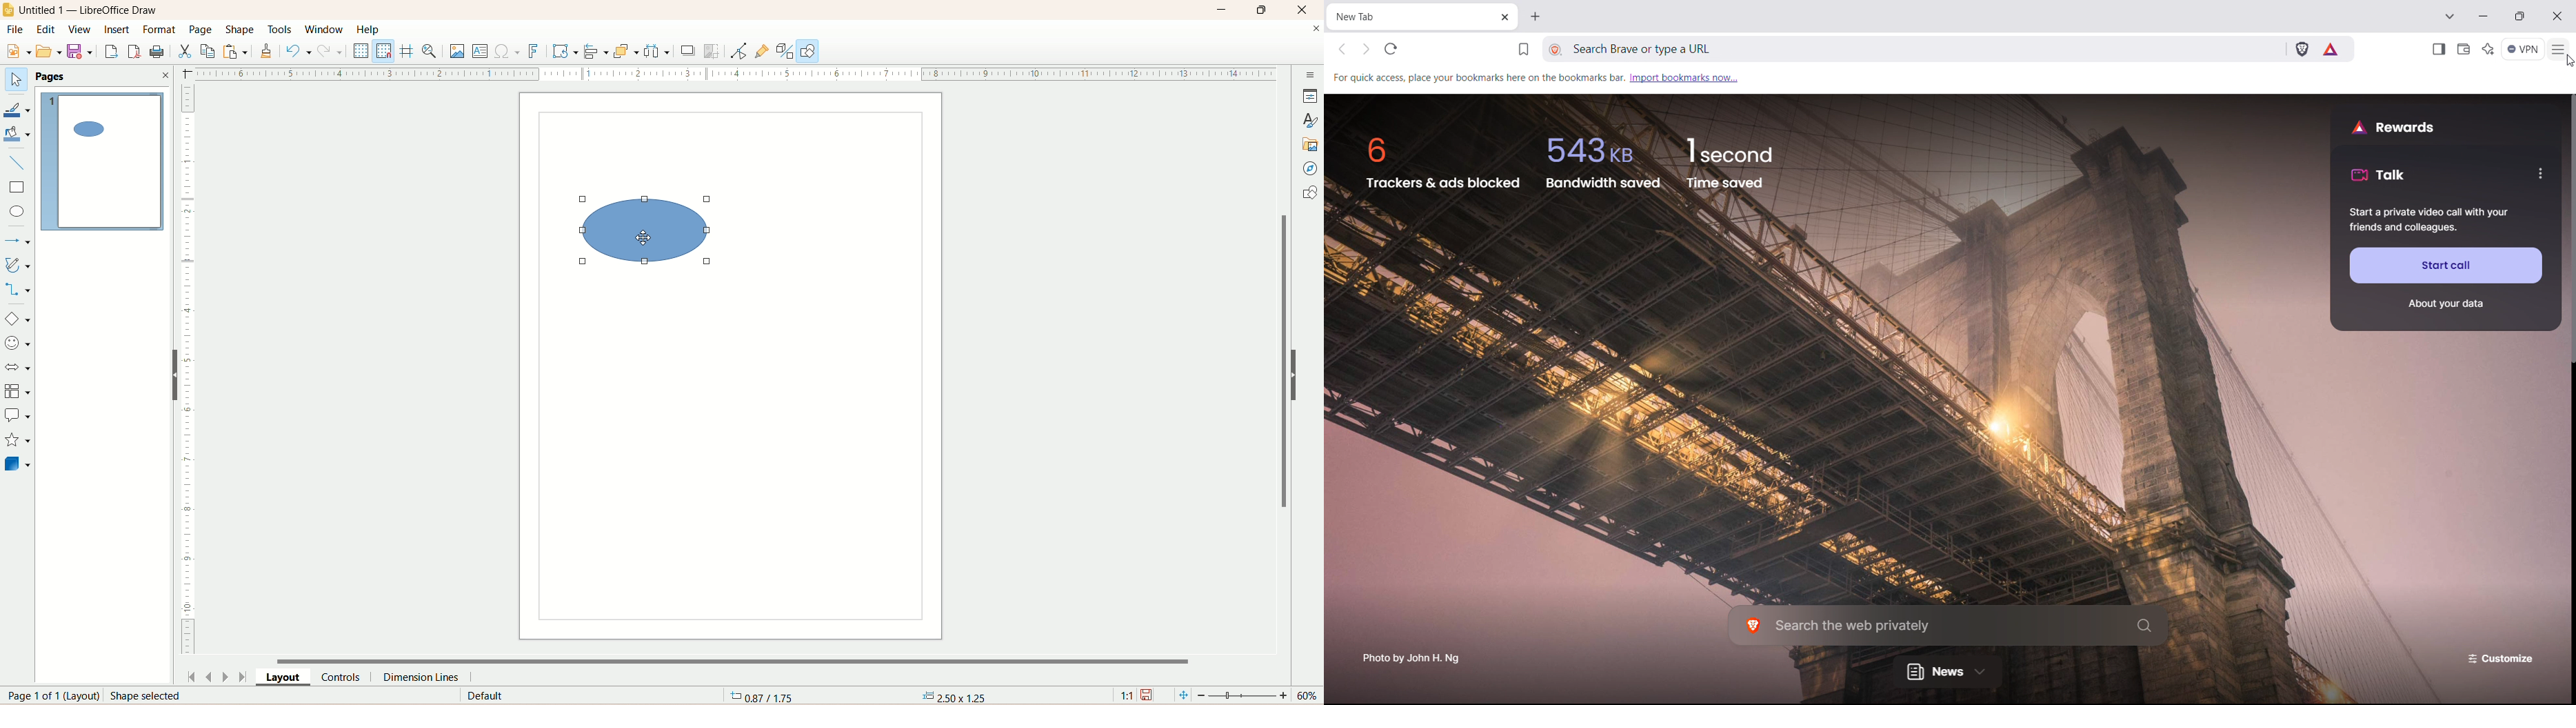 This screenshot has width=2576, height=728. I want to click on point edit mode, so click(741, 52).